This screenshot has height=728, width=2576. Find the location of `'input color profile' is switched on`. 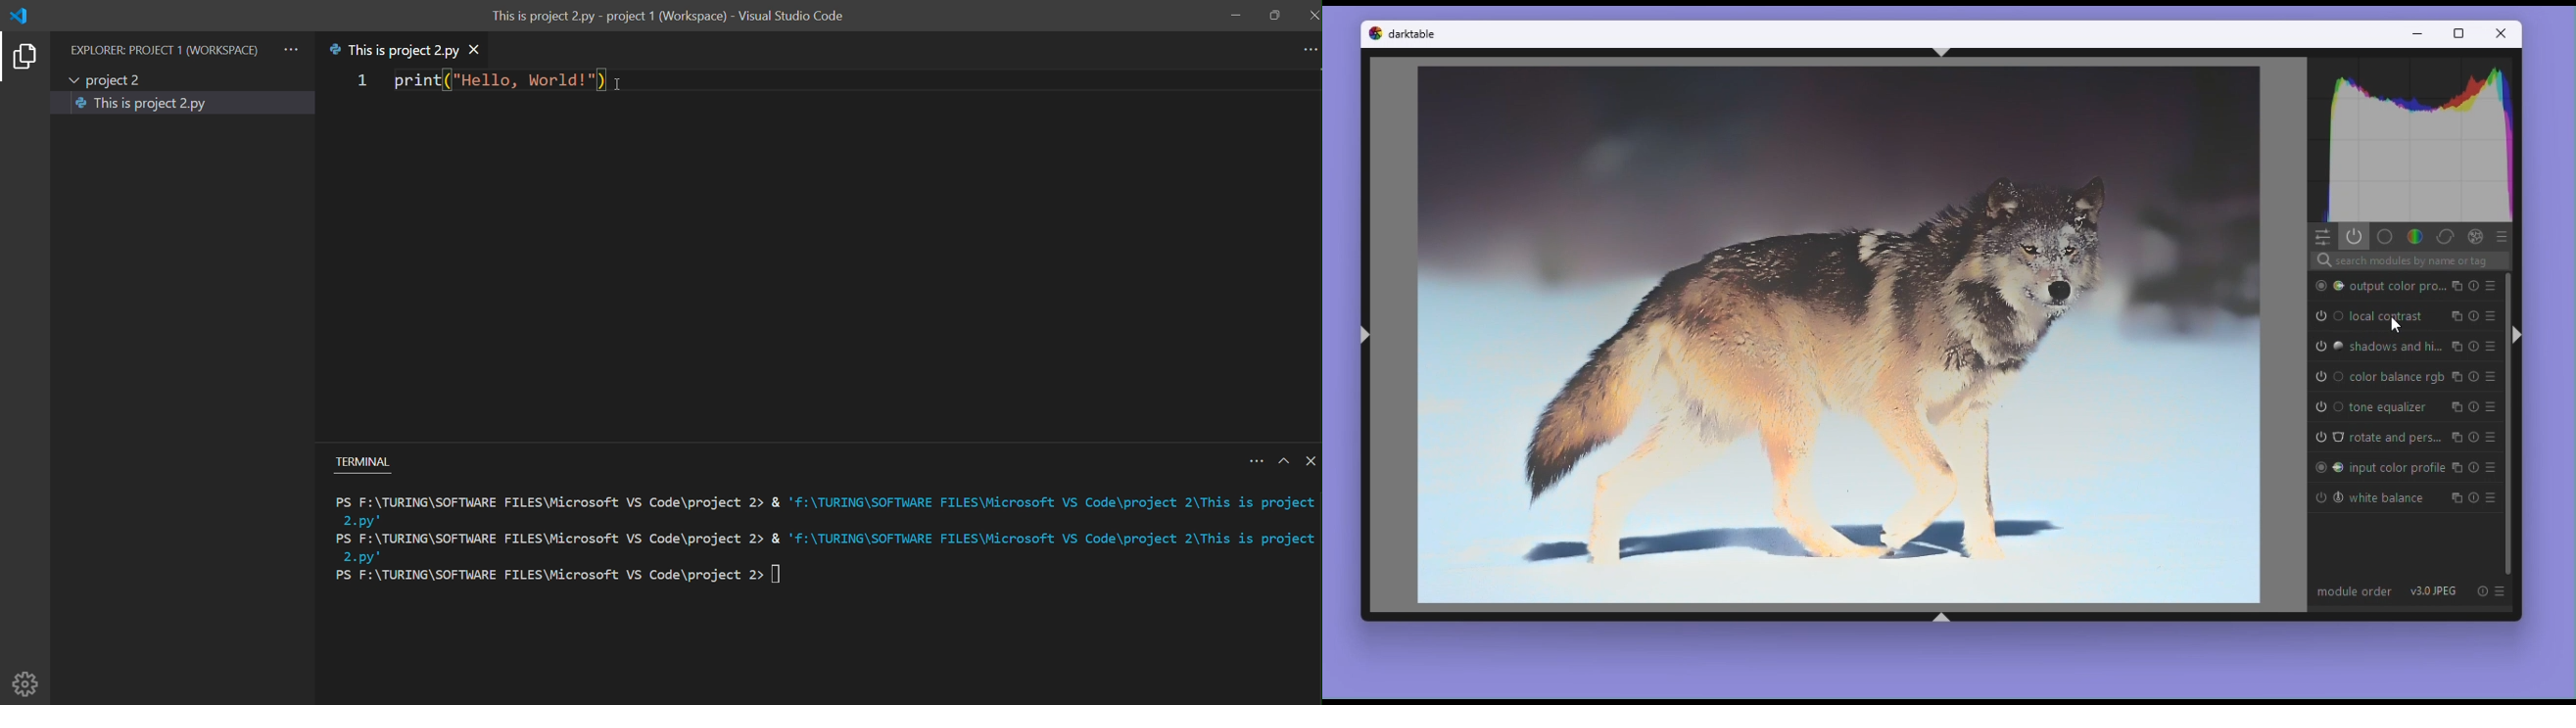

'input color profile' is switched on is located at coordinates (2327, 467).